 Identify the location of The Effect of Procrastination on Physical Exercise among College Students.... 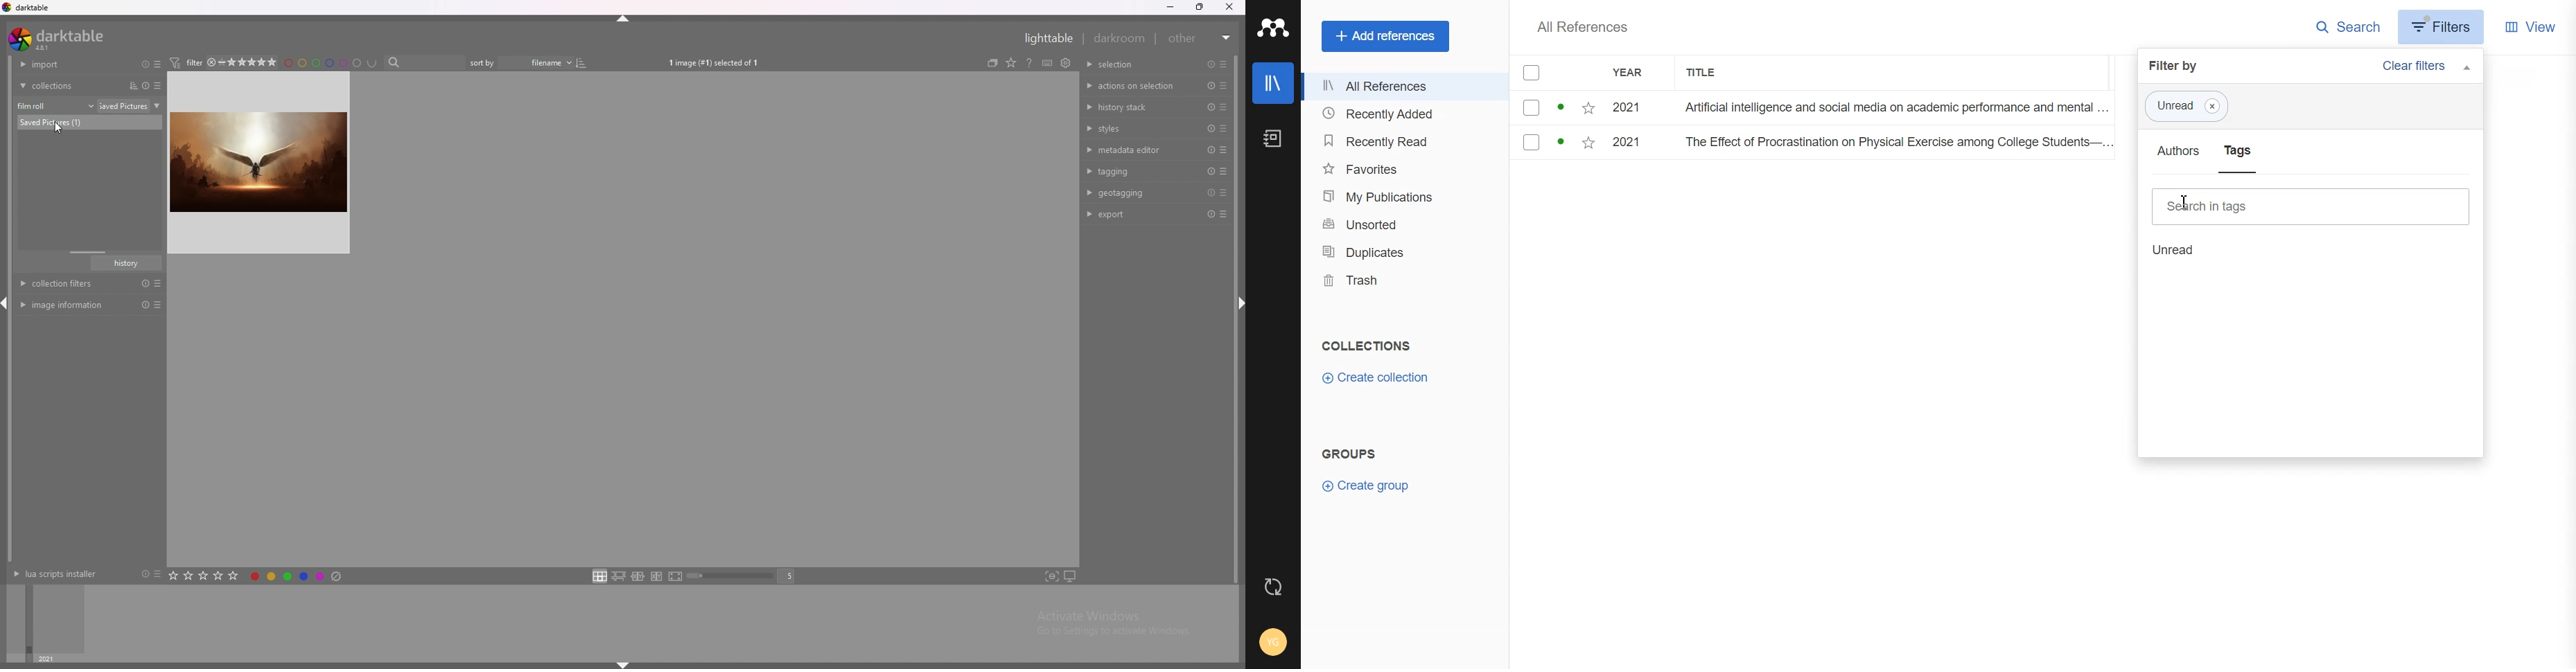
(1892, 109).